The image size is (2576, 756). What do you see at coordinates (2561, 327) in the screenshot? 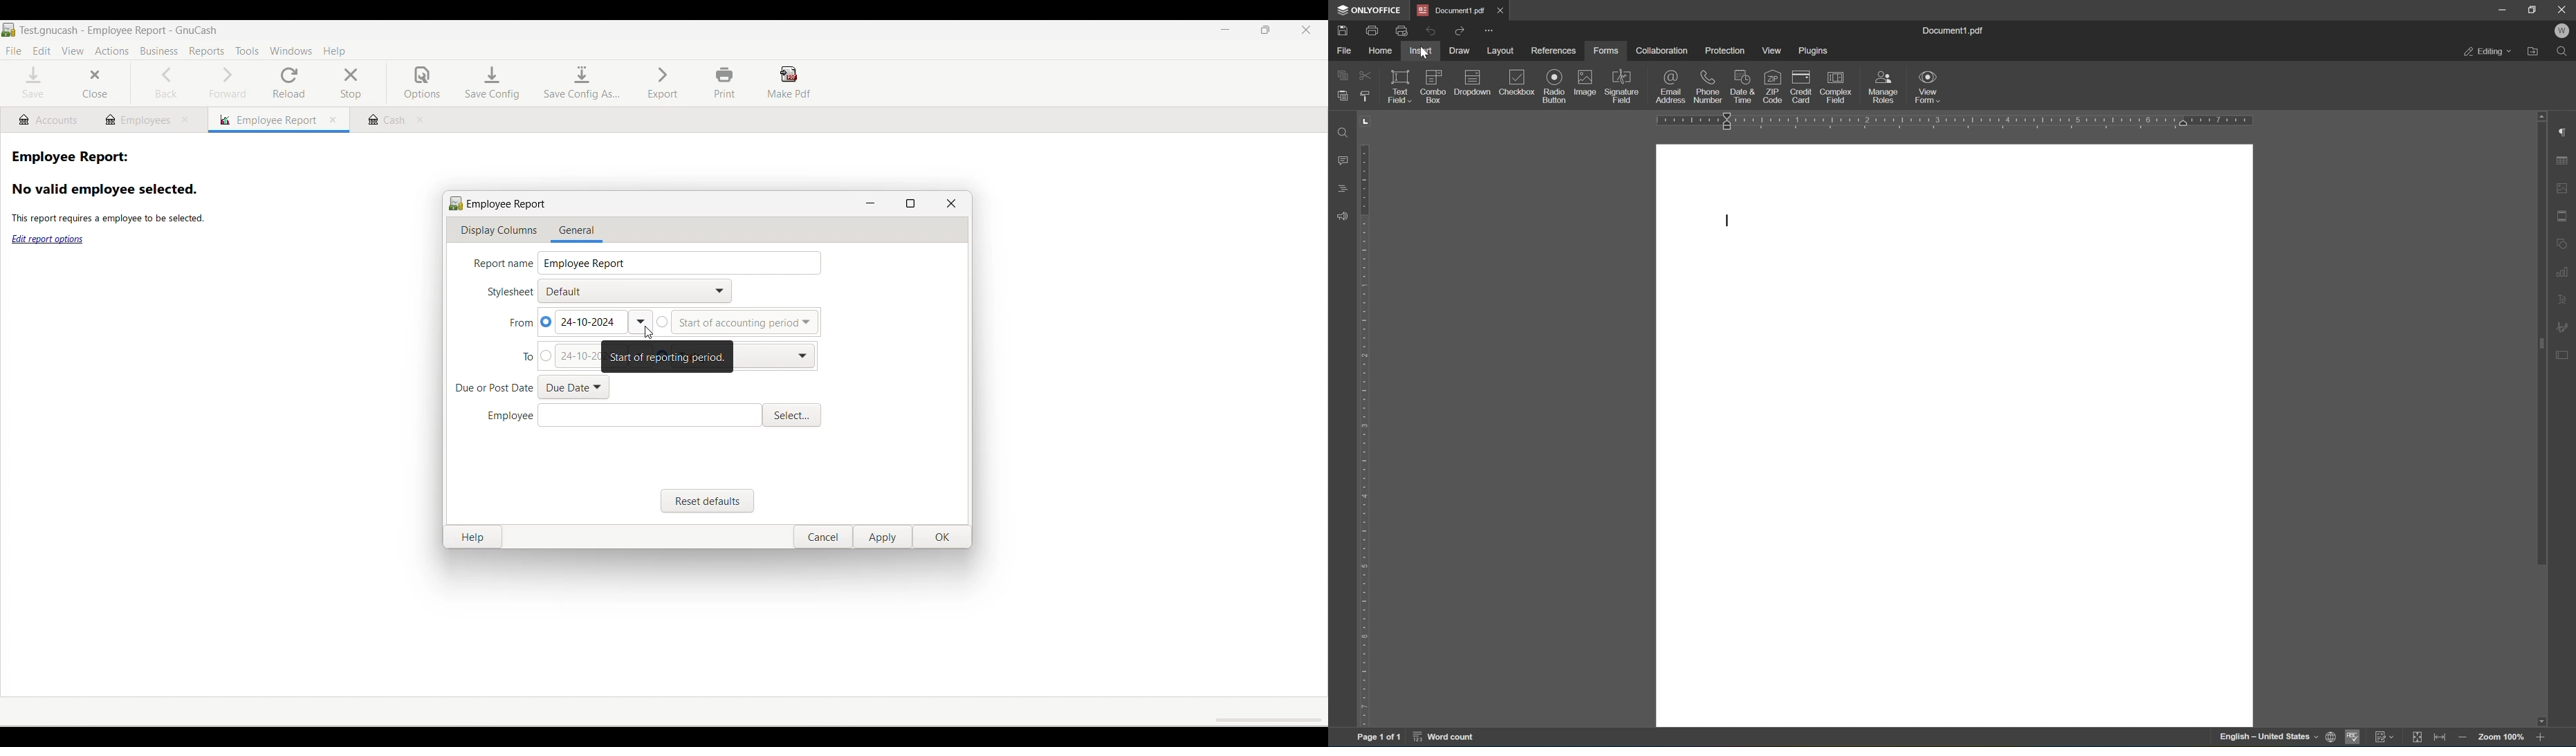
I see `signature settings` at bounding box center [2561, 327].